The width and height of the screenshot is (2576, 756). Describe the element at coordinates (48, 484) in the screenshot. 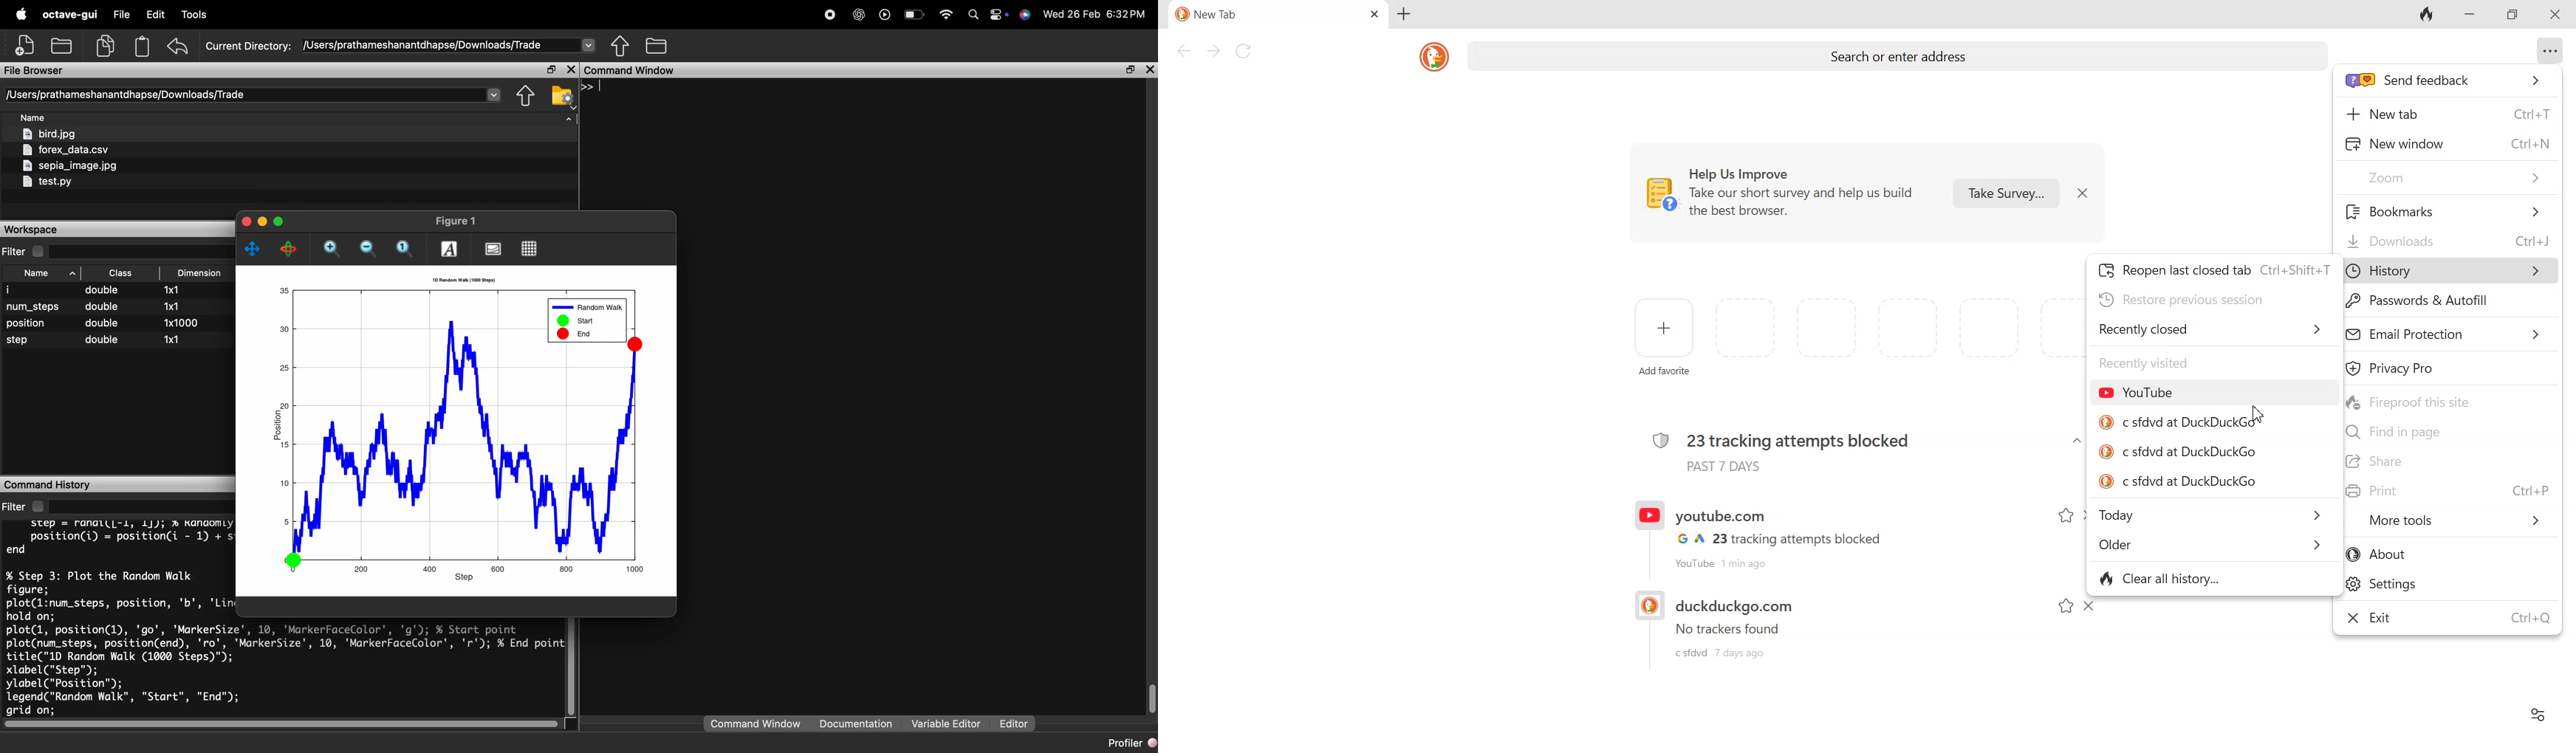

I see `command history` at that location.